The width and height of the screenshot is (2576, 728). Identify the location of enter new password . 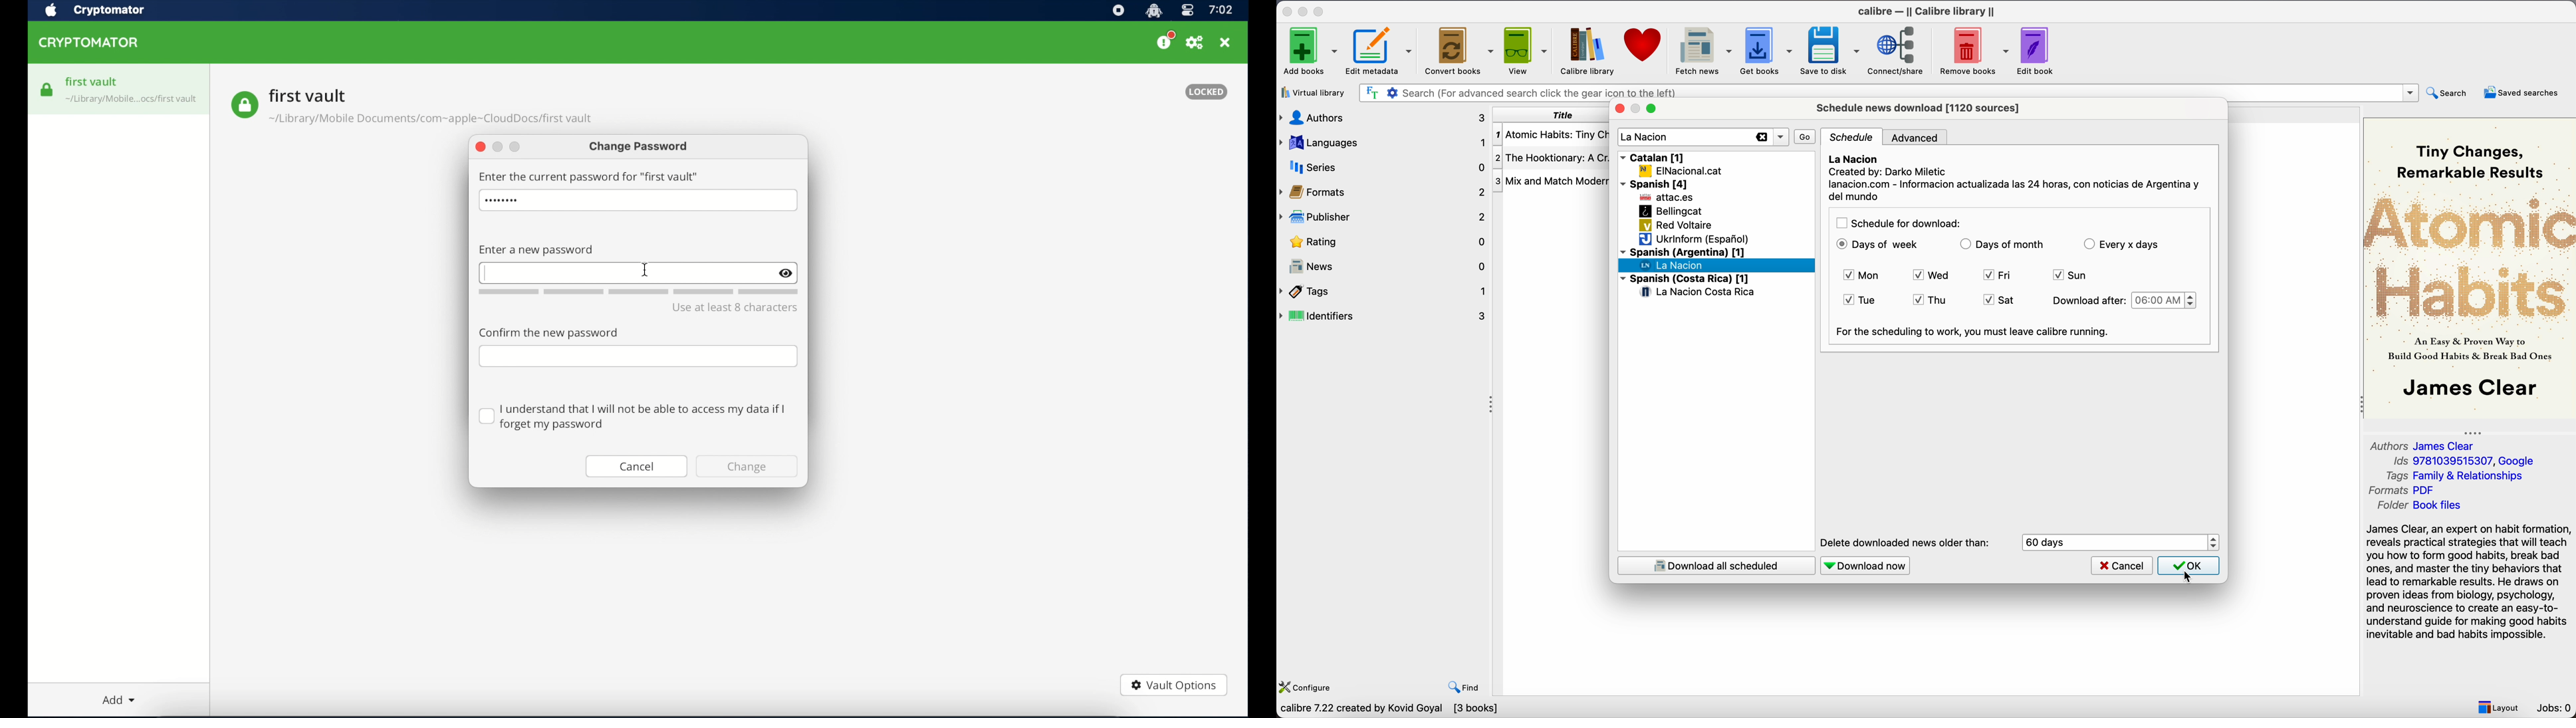
(536, 251).